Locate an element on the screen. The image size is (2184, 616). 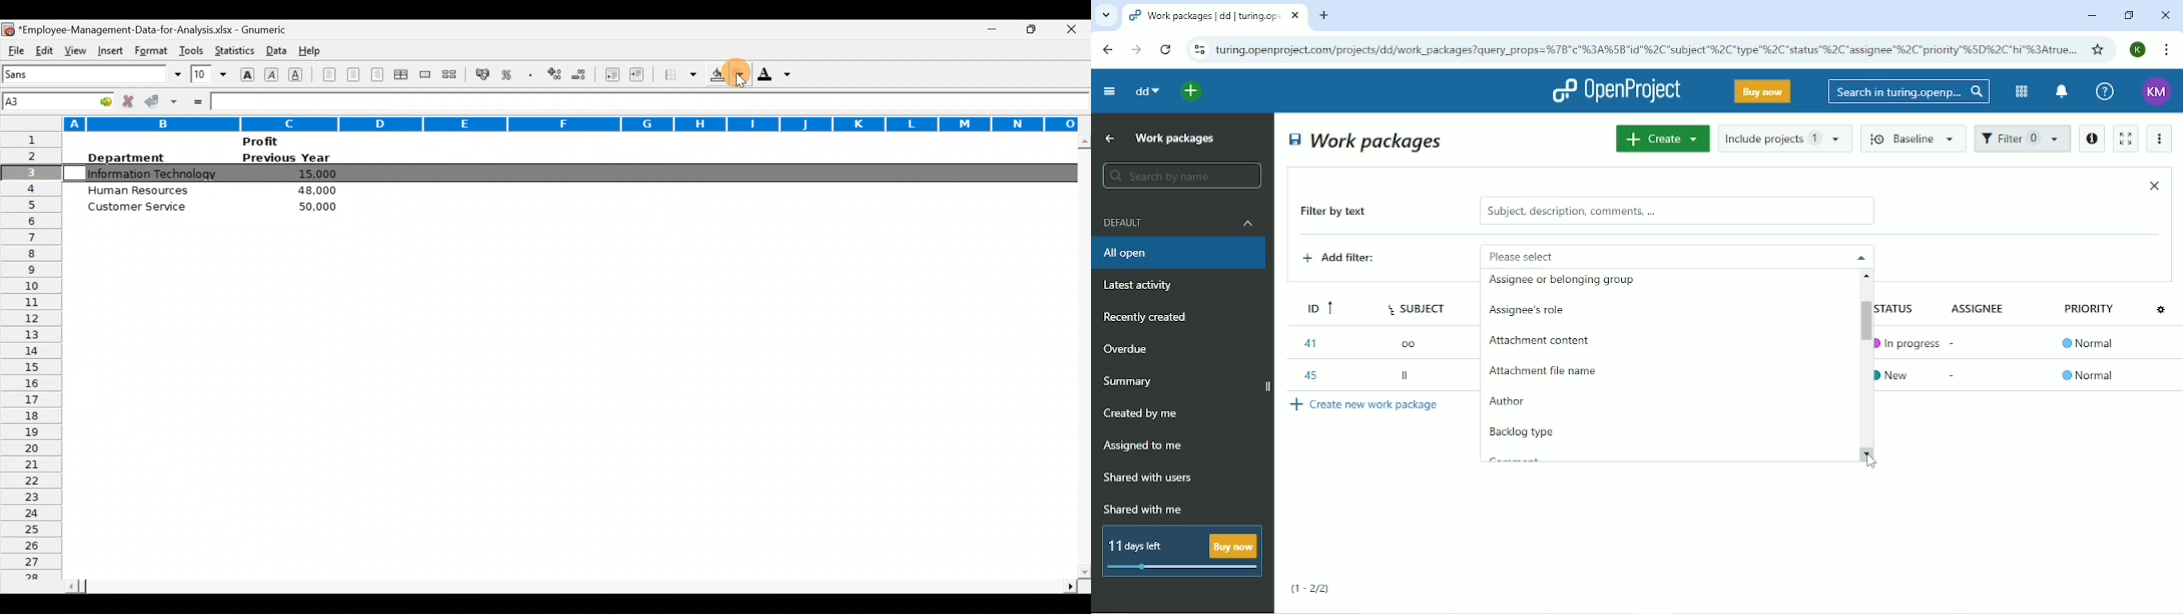
Status is located at coordinates (1905, 307).